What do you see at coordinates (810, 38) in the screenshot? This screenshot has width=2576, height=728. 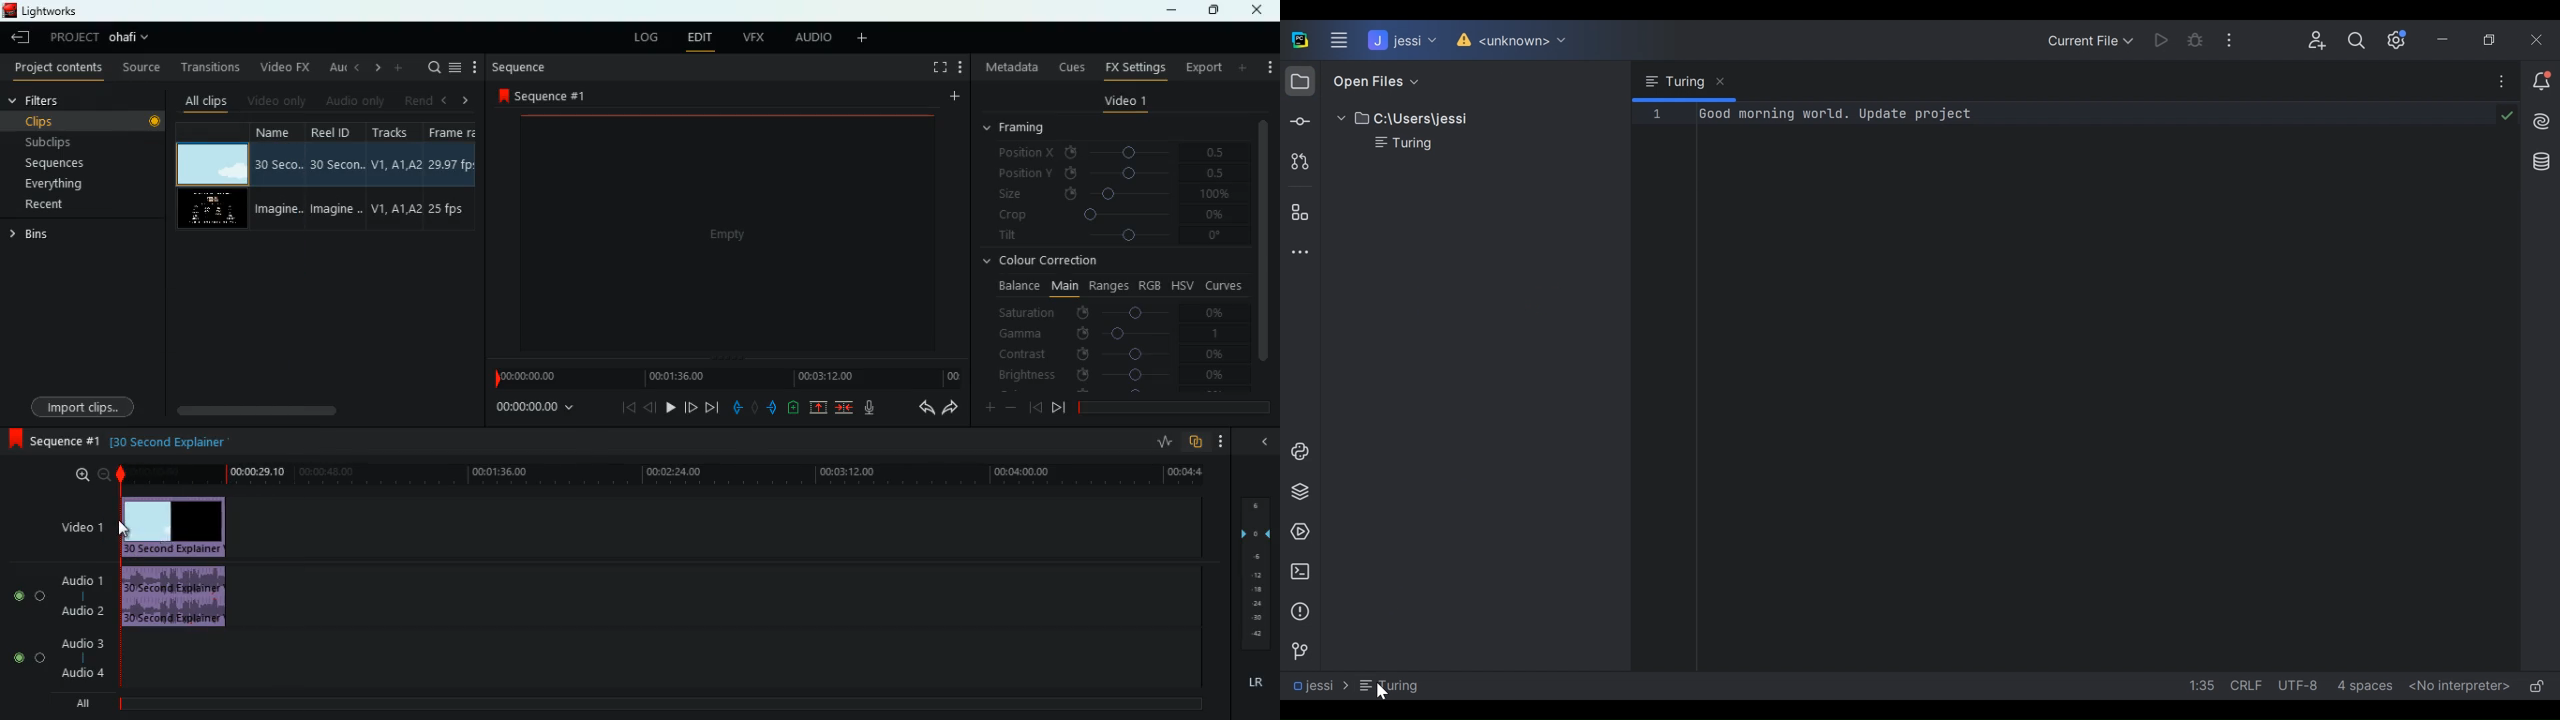 I see `audio` at bounding box center [810, 38].